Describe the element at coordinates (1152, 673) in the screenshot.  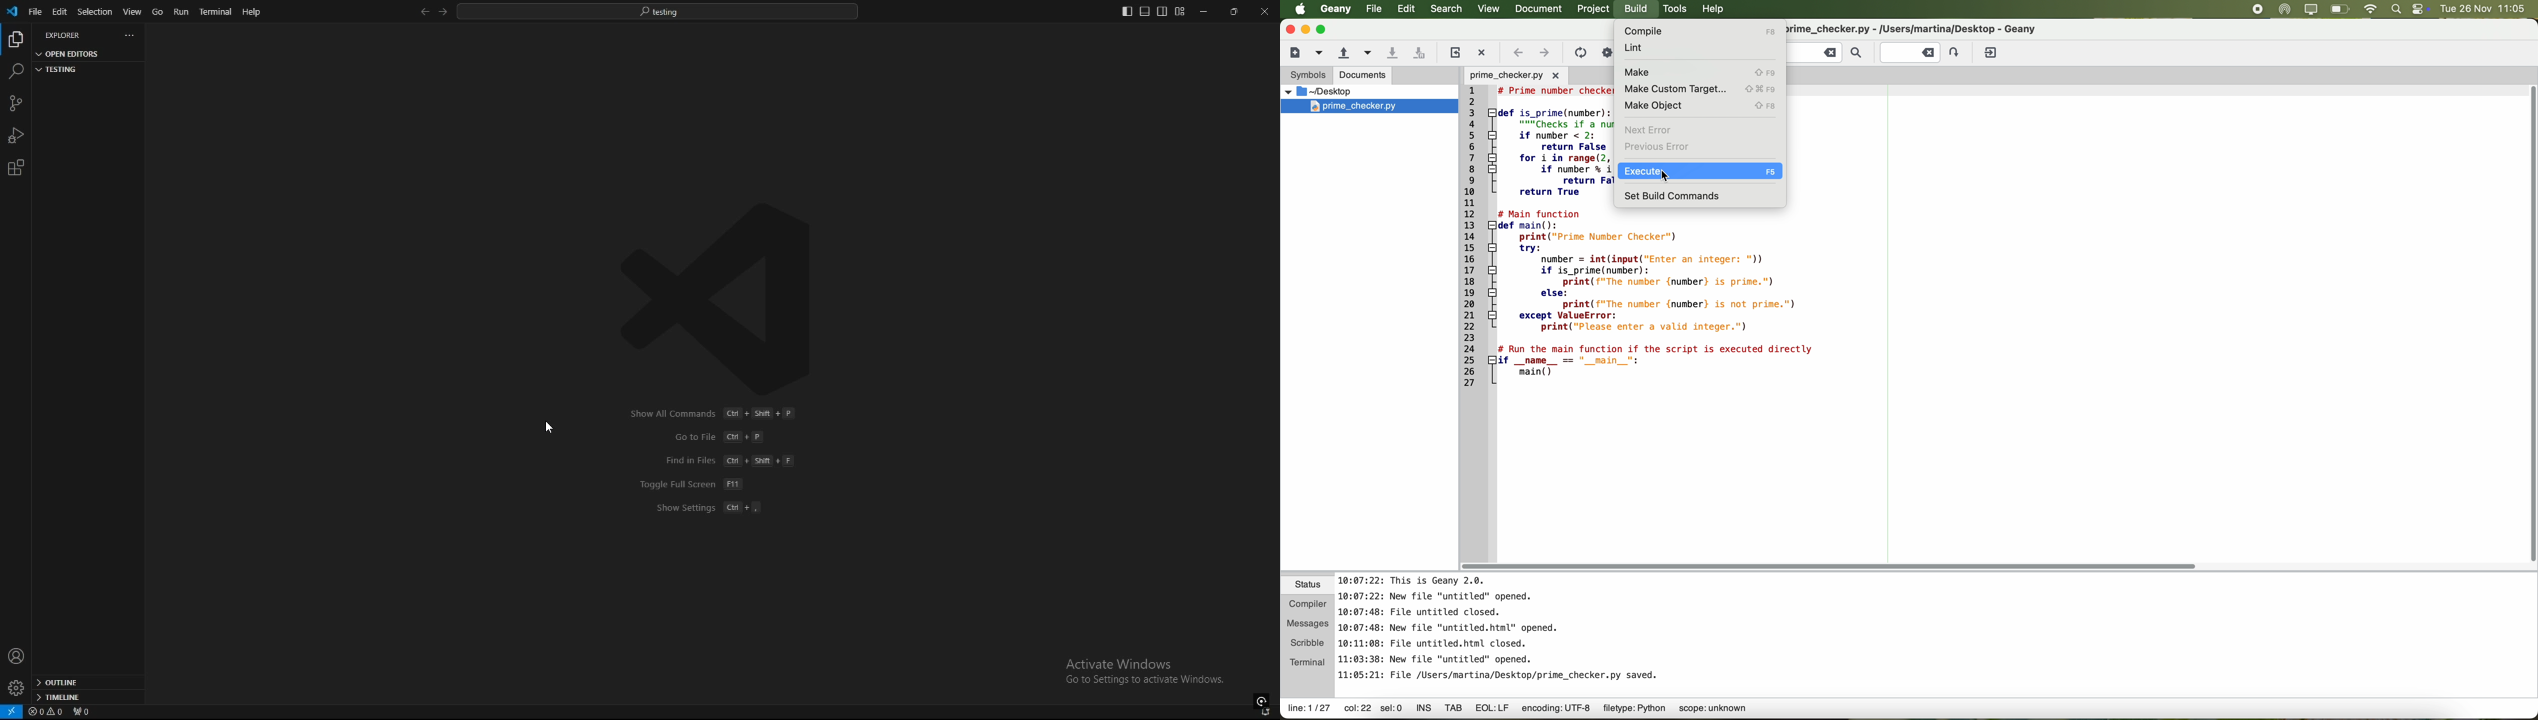
I see `Activate windows go to settings to activate windows` at that location.